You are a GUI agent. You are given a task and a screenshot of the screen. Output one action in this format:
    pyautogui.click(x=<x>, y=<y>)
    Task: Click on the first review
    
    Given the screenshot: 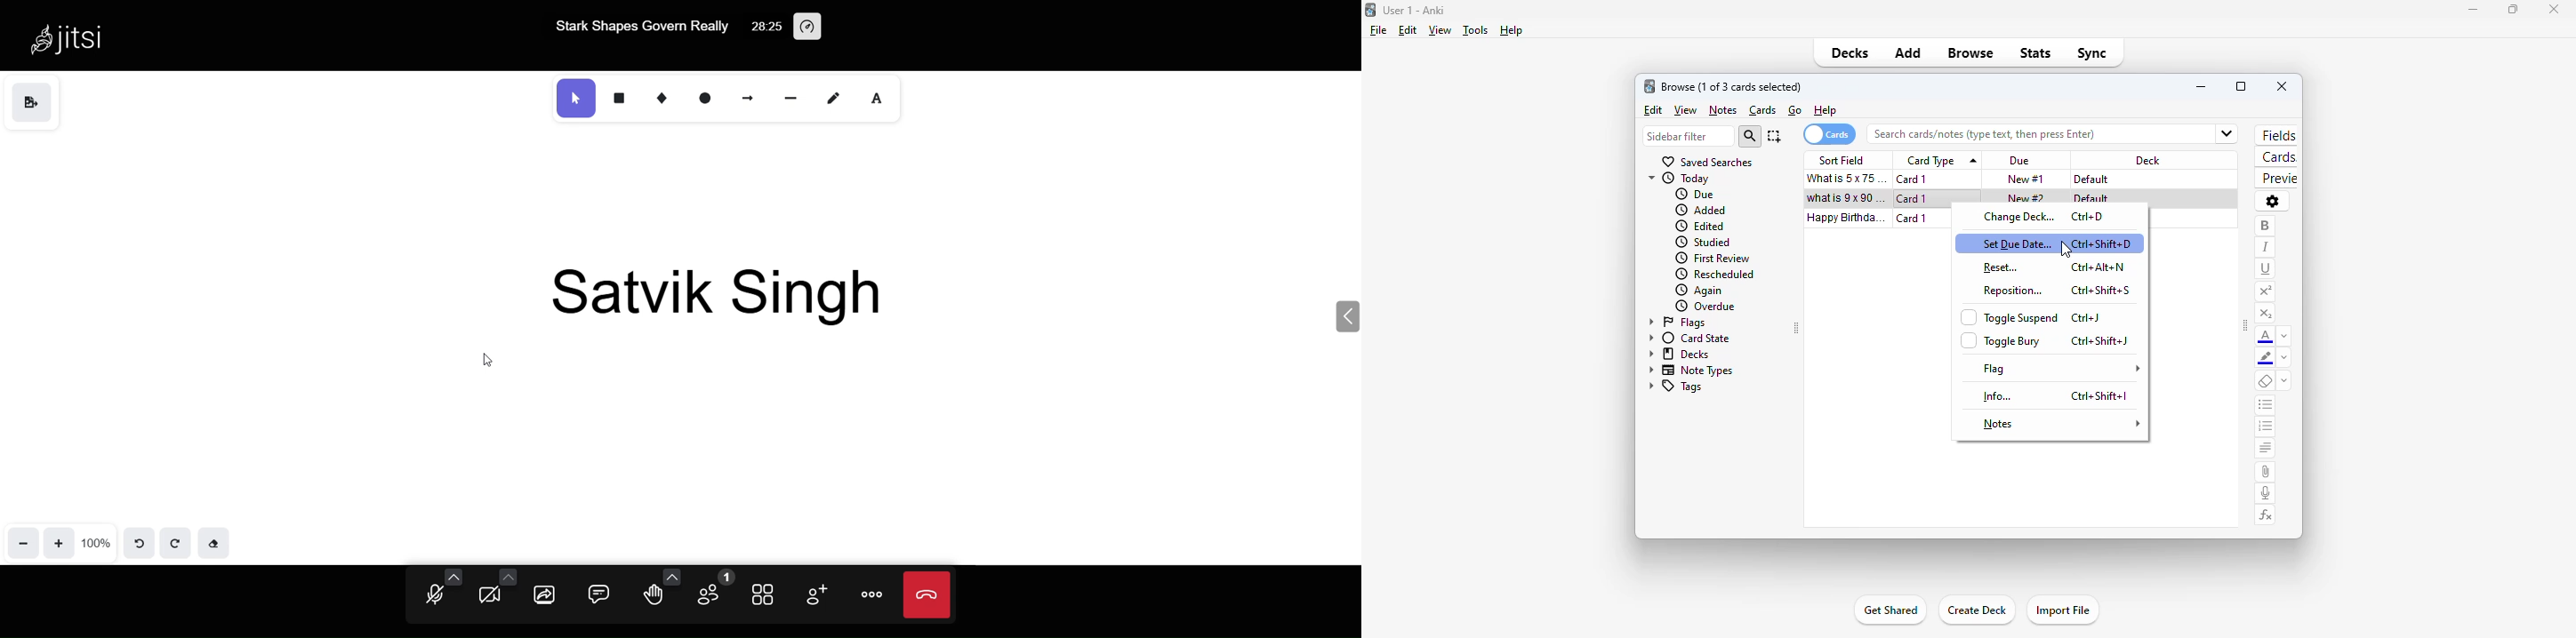 What is the action you would take?
    pyautogui.click(x=1712, y=259)
    